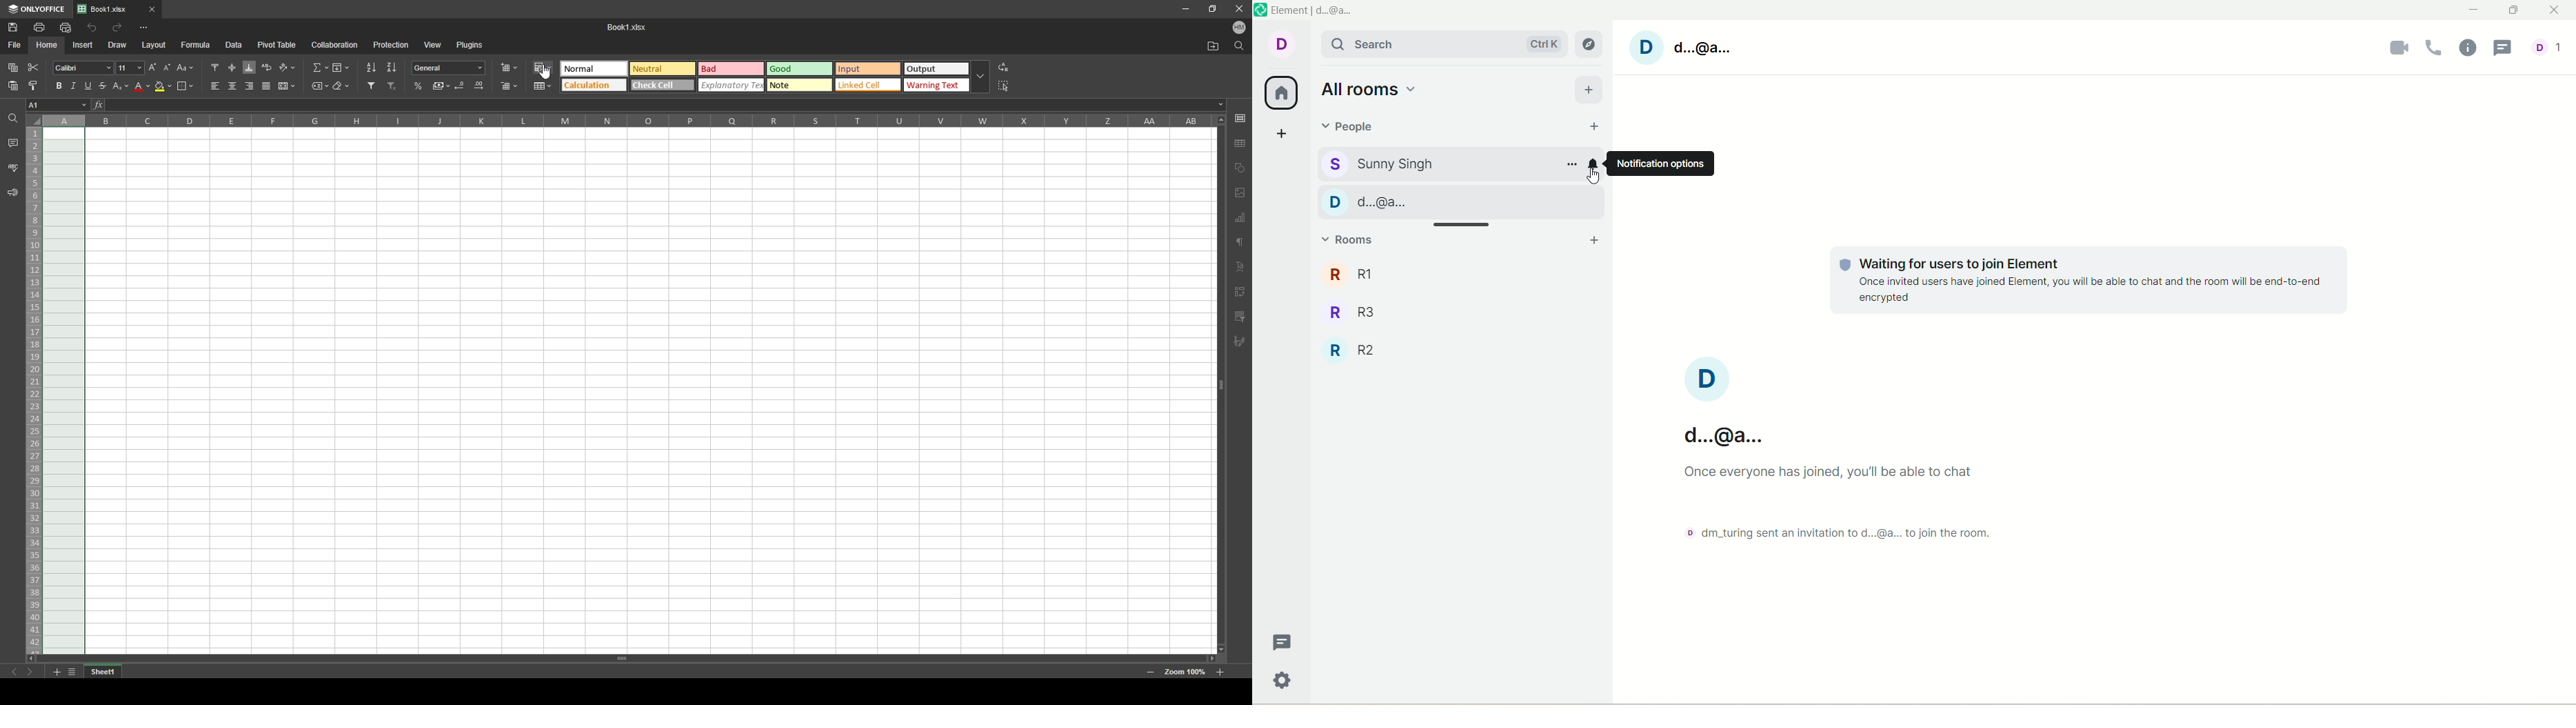  Describe the element at coordinates (1220, 672) in the screenshot. I see `zoom in` at that location.